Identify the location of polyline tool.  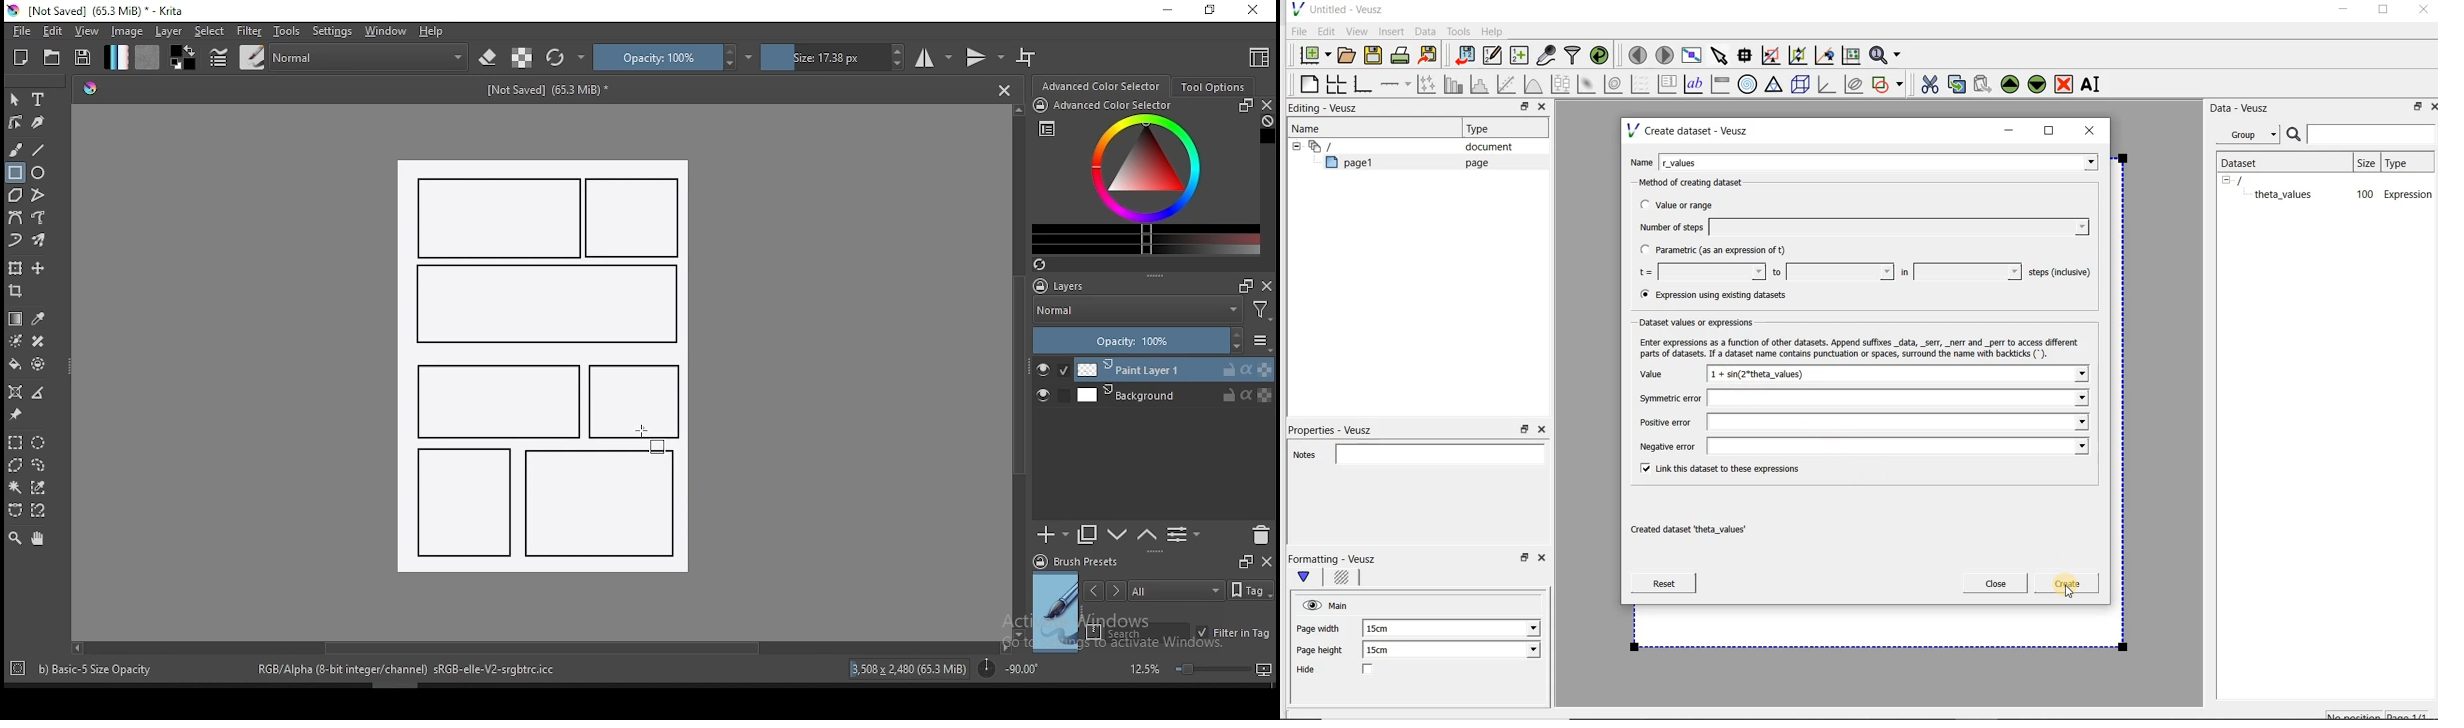
(38, 193).